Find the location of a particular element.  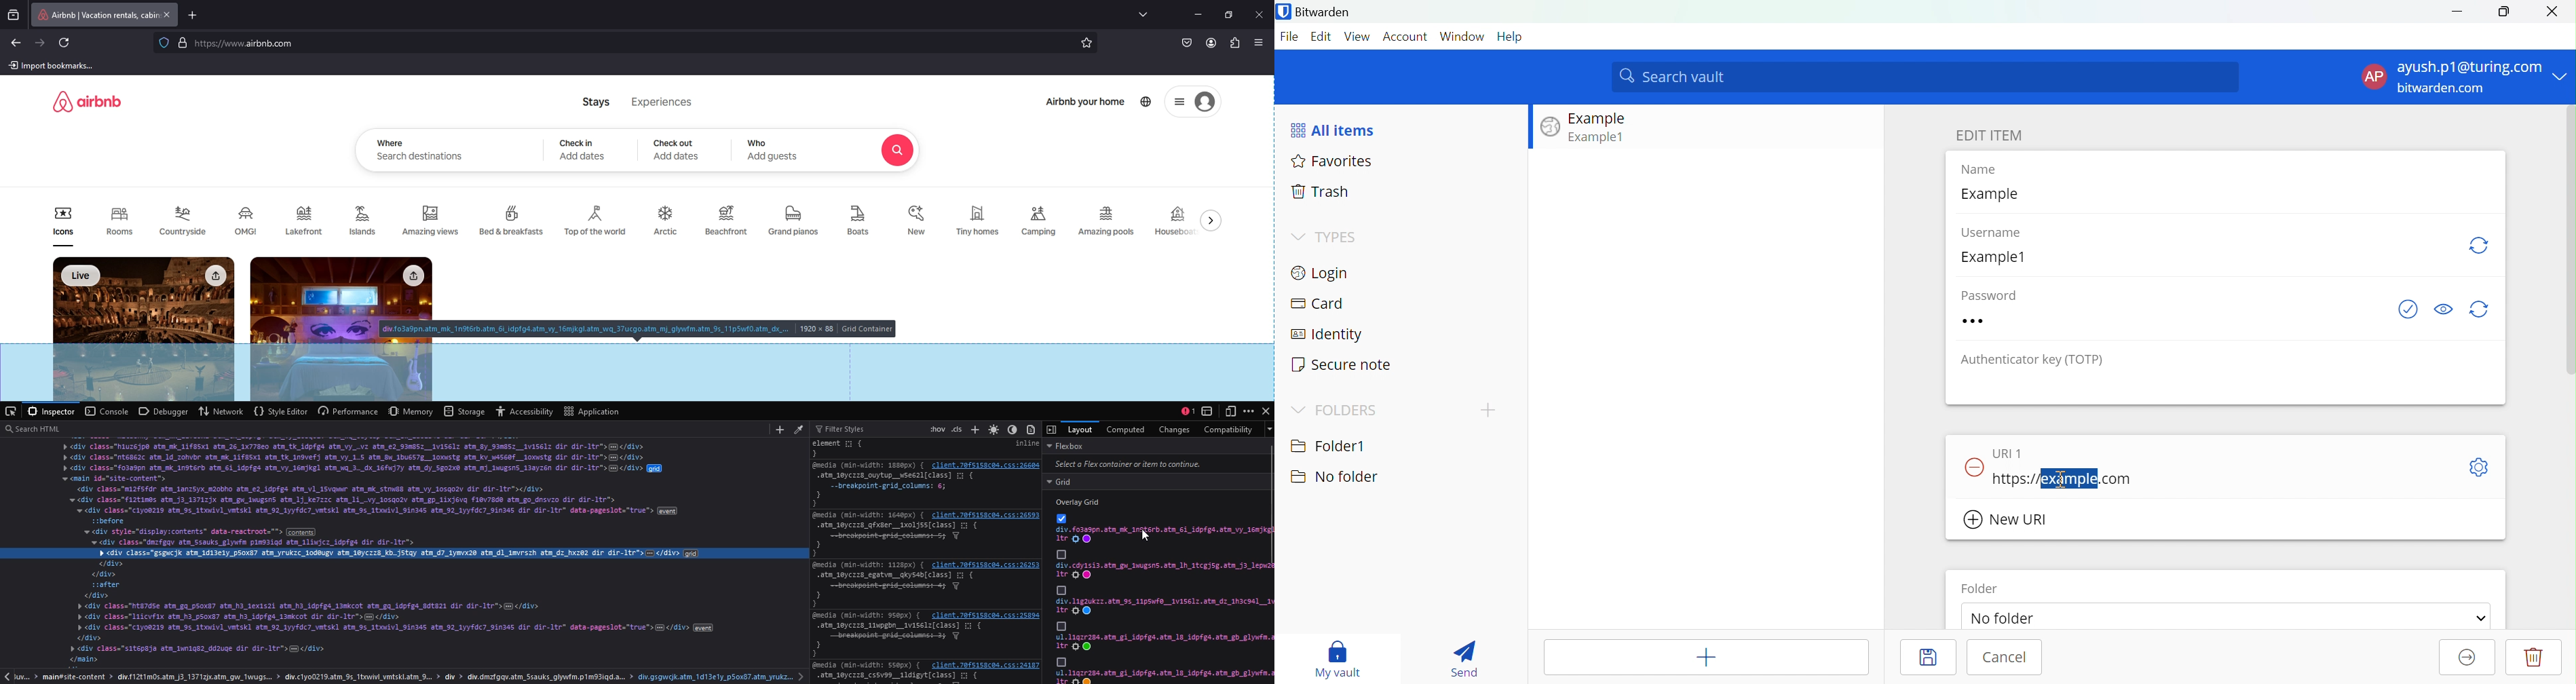

Drop Down is located at coordinates (1298, 409).